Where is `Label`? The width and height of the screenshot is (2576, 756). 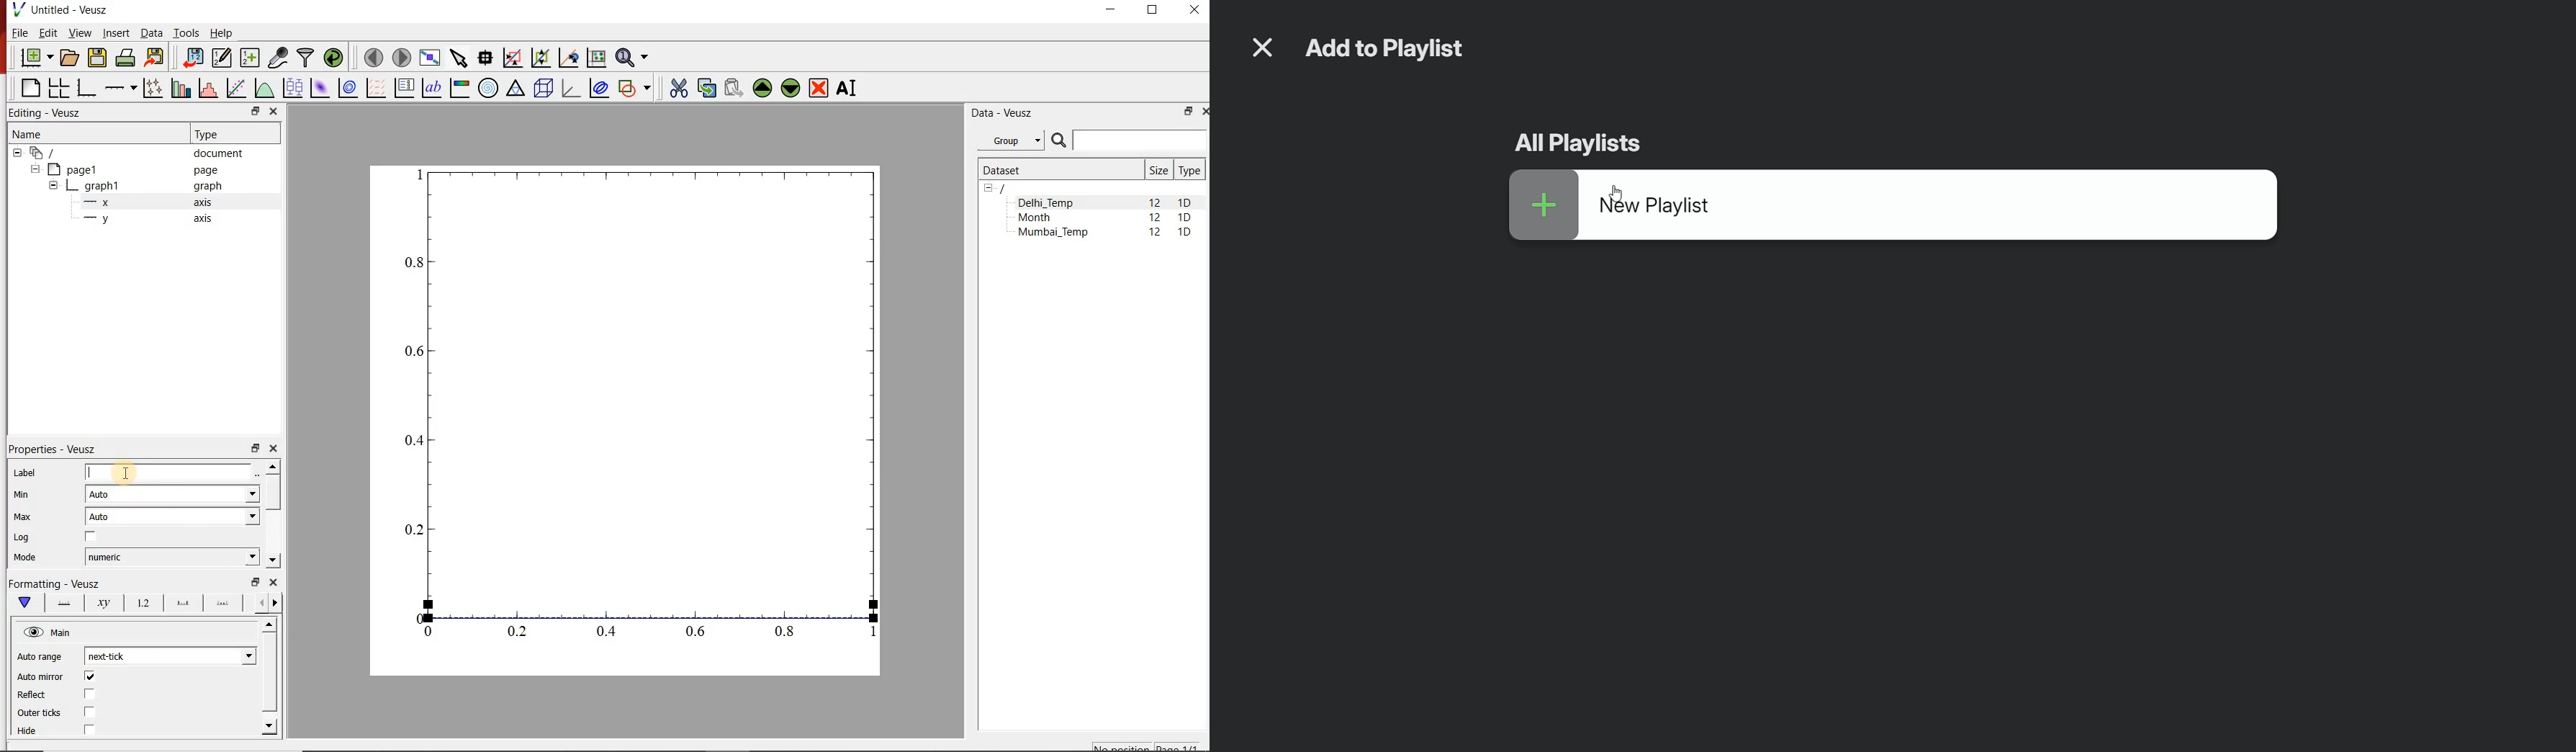 Label is located at coordinates (24, 472).